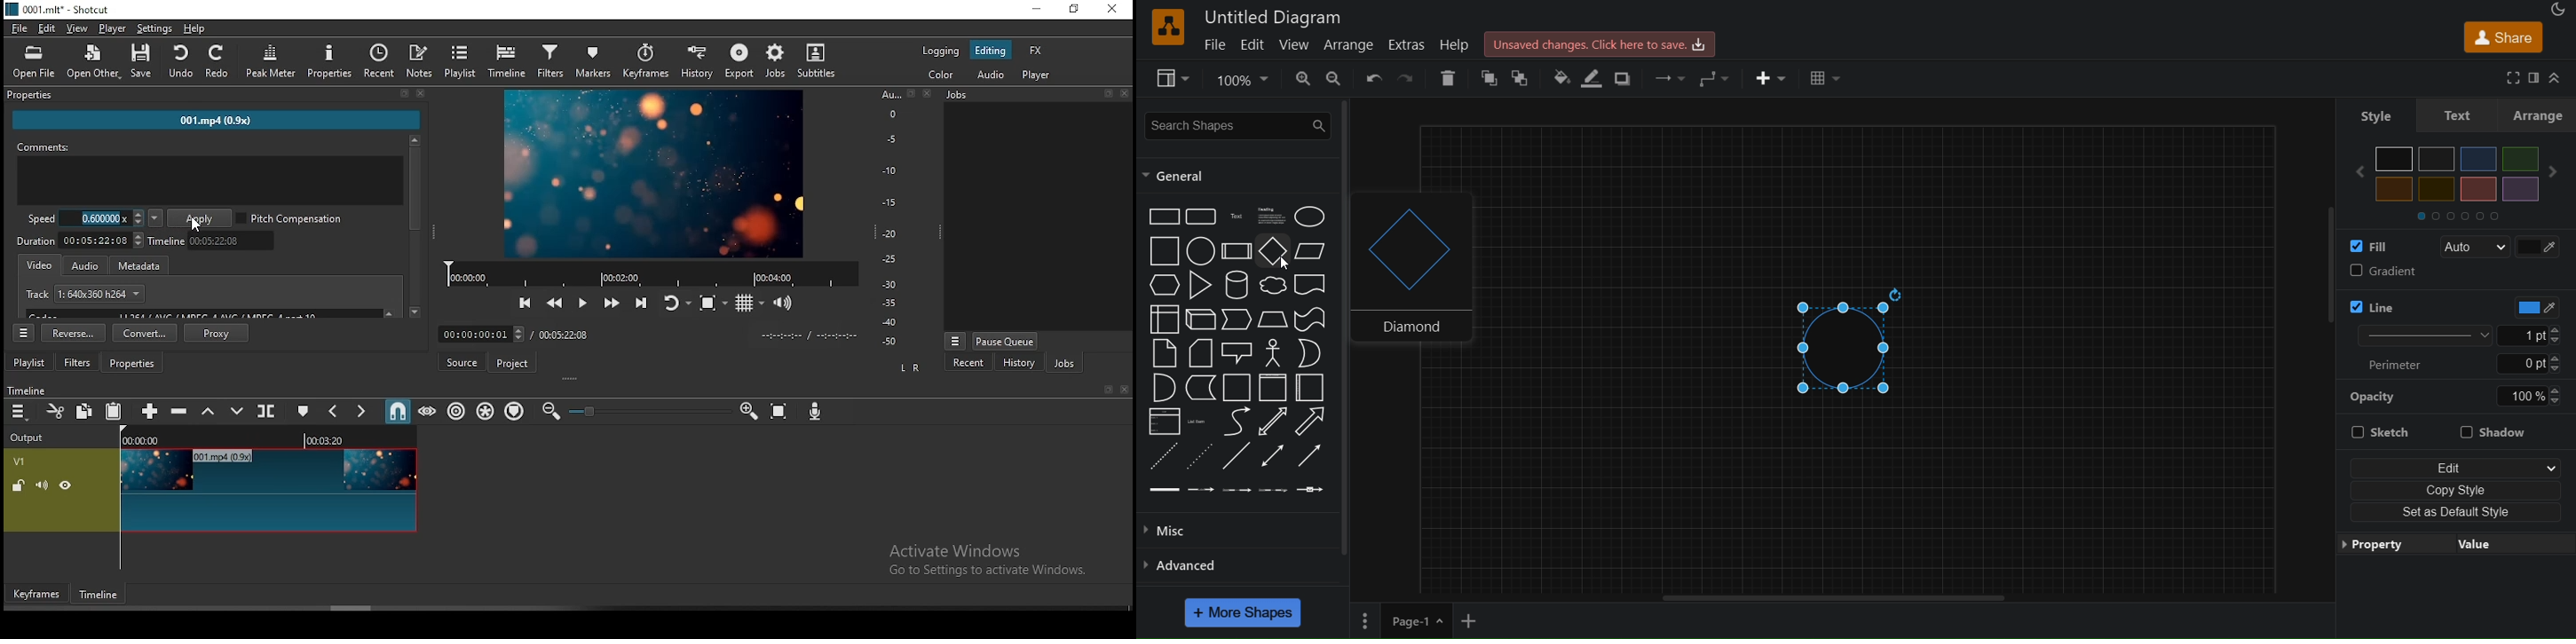  What do you see at coordinates (1310, 422) in the screenshot?
I see `arrow` at bounding box center [1310, 422].